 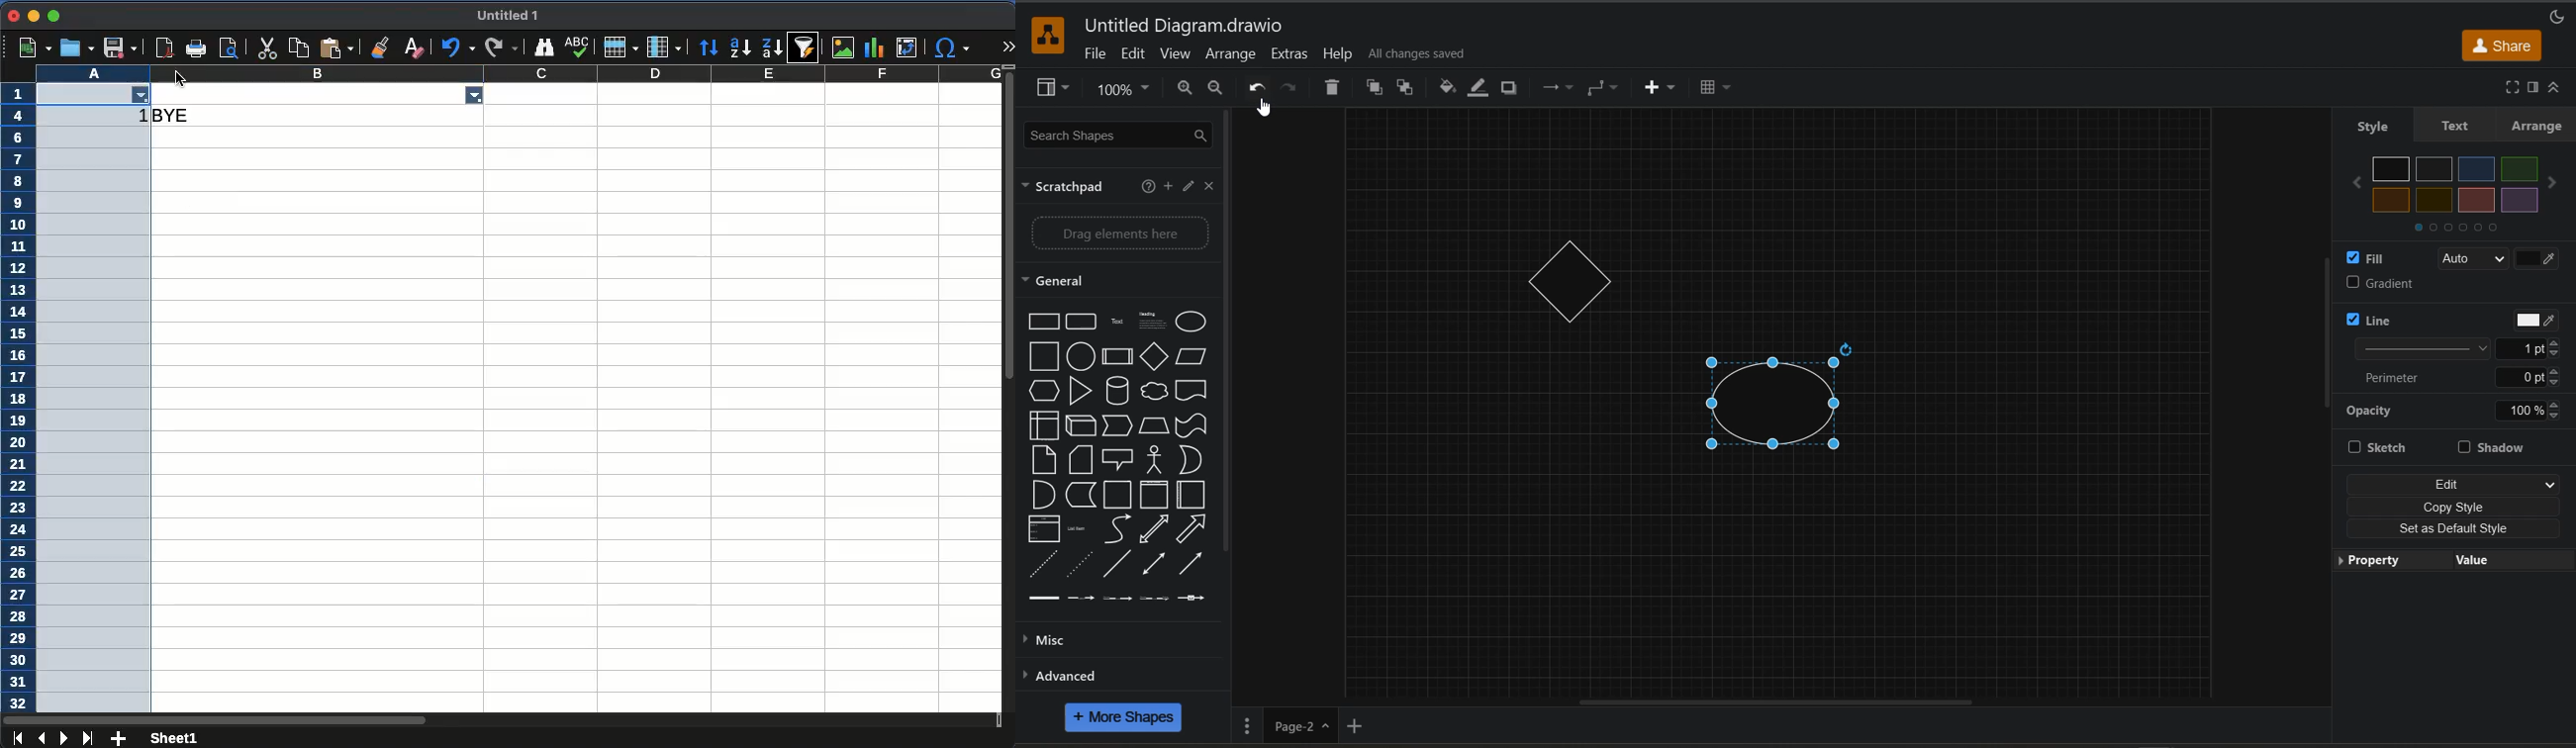 I want to click on cursor, so click(x=181, y=79).